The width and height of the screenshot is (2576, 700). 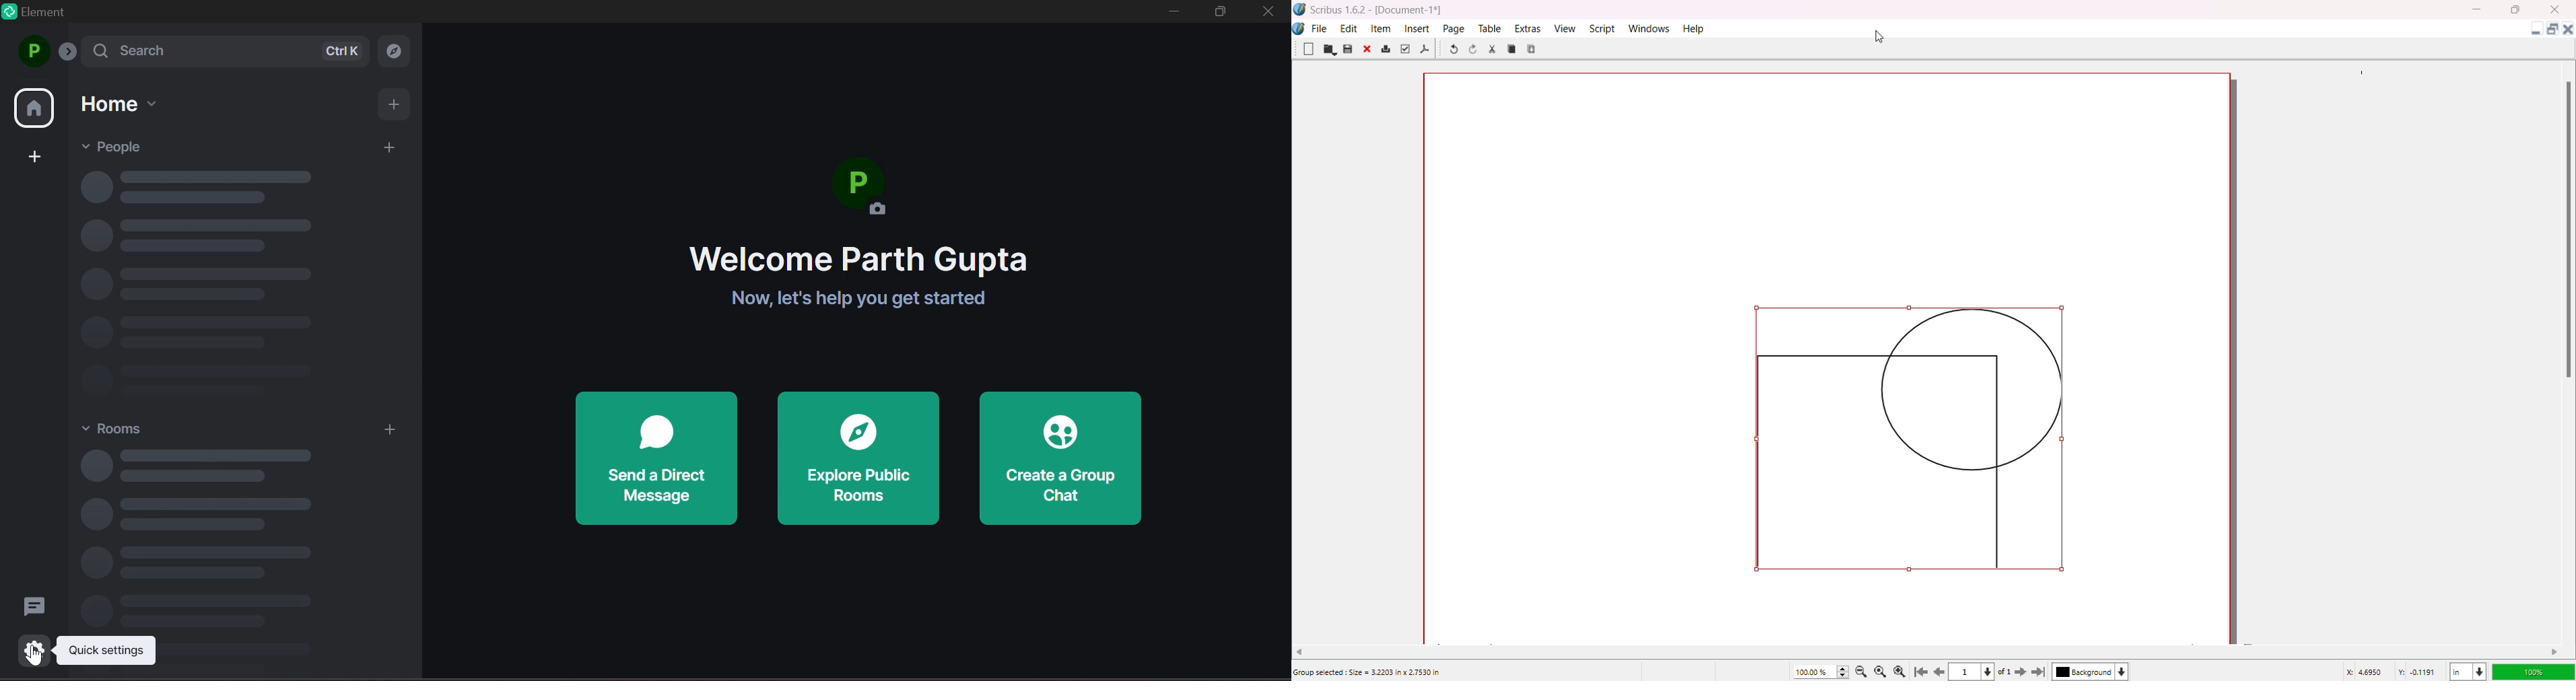 What do you see at coordinates (1300, 9) in the screenshot?
I see `Logo` at bounding box center [1300, 9].